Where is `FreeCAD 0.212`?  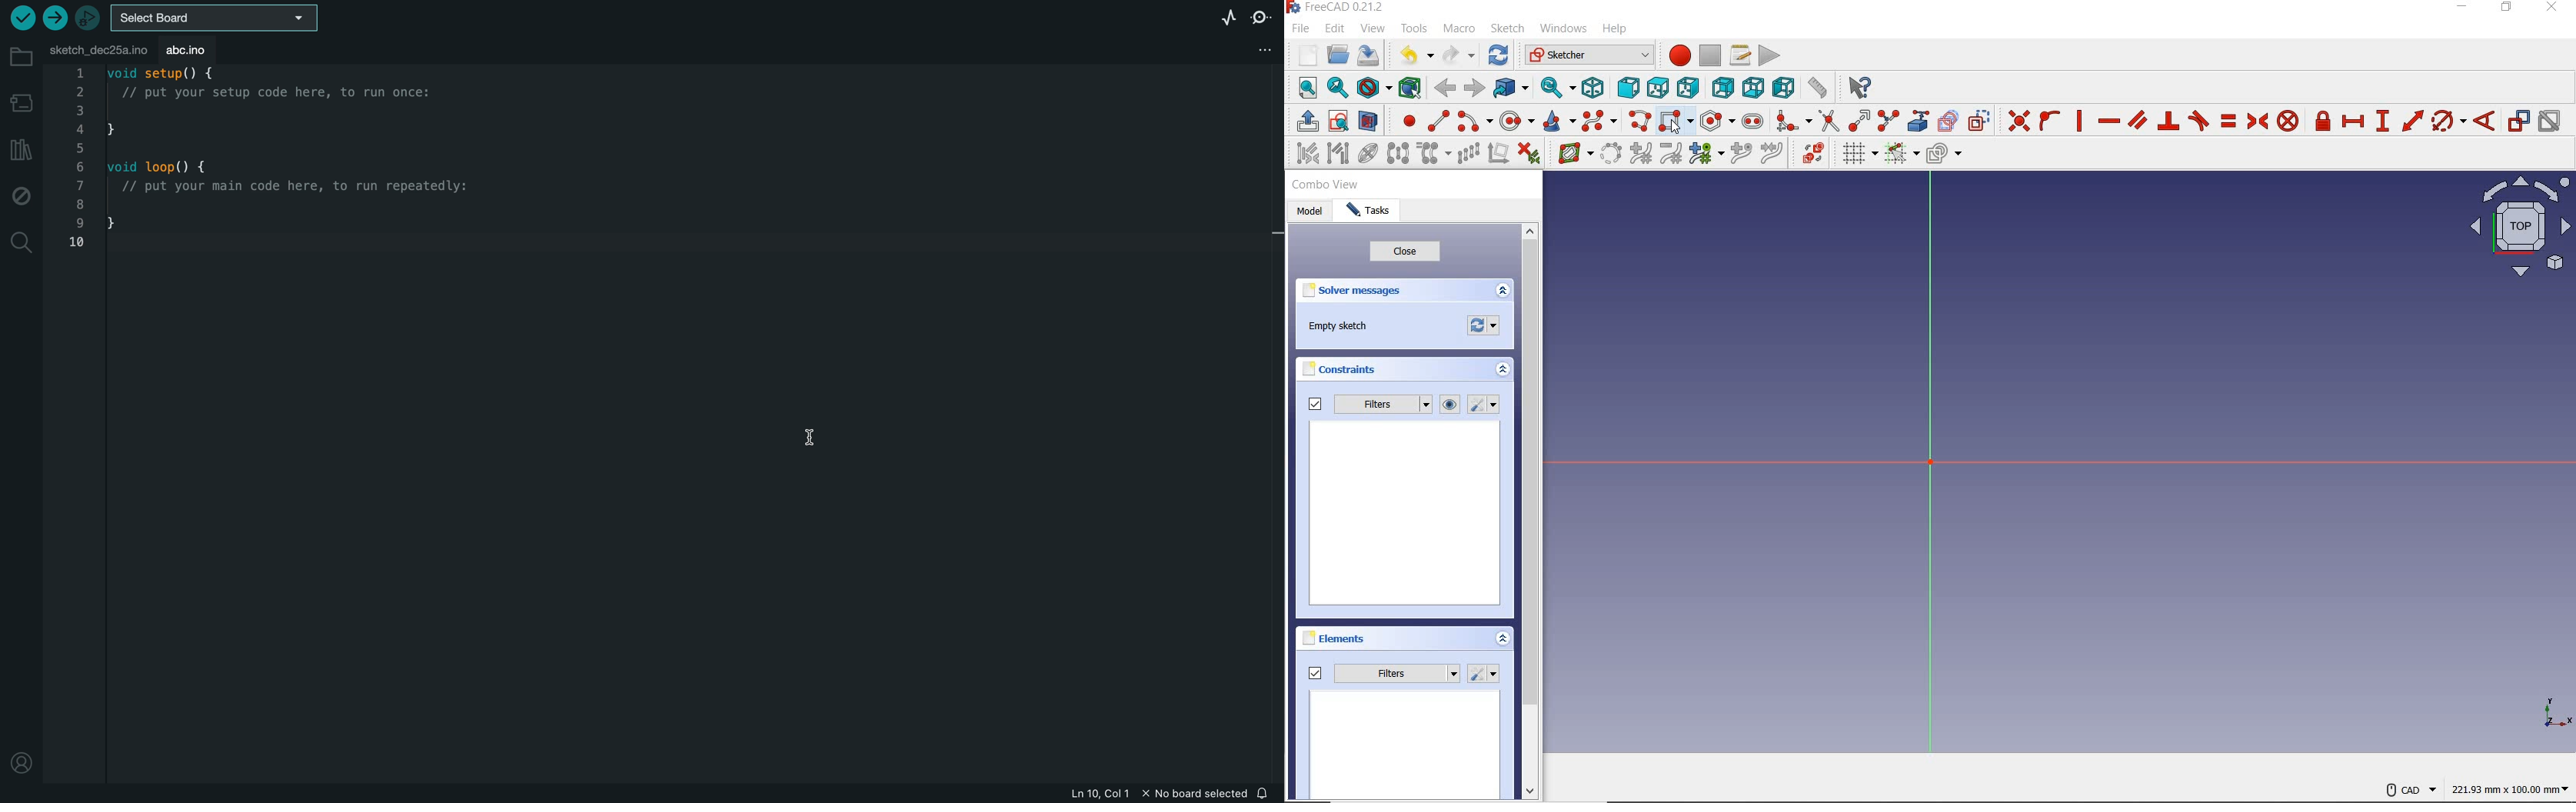
FreeCAD 0.212 is located at coordinates (1340, 8).